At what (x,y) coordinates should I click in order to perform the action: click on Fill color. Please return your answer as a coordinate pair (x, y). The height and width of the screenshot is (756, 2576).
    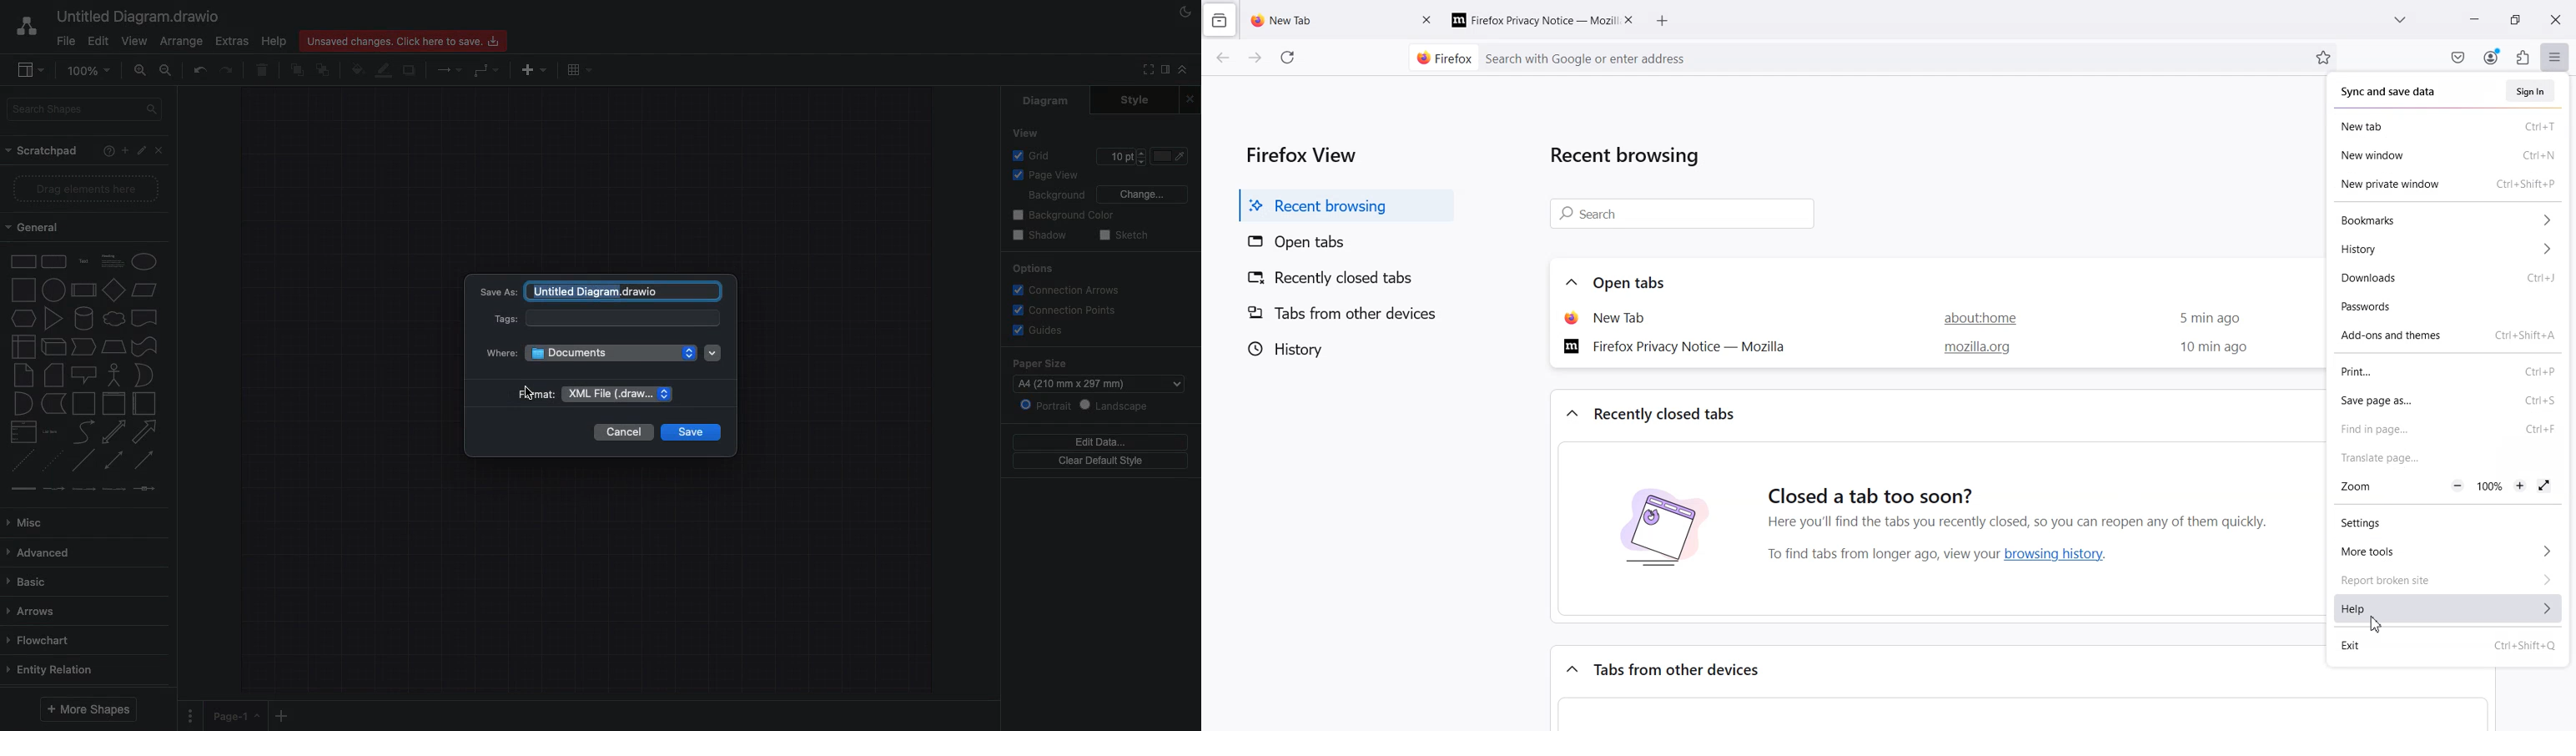
    Looking at the image, I should click on (360, 69).